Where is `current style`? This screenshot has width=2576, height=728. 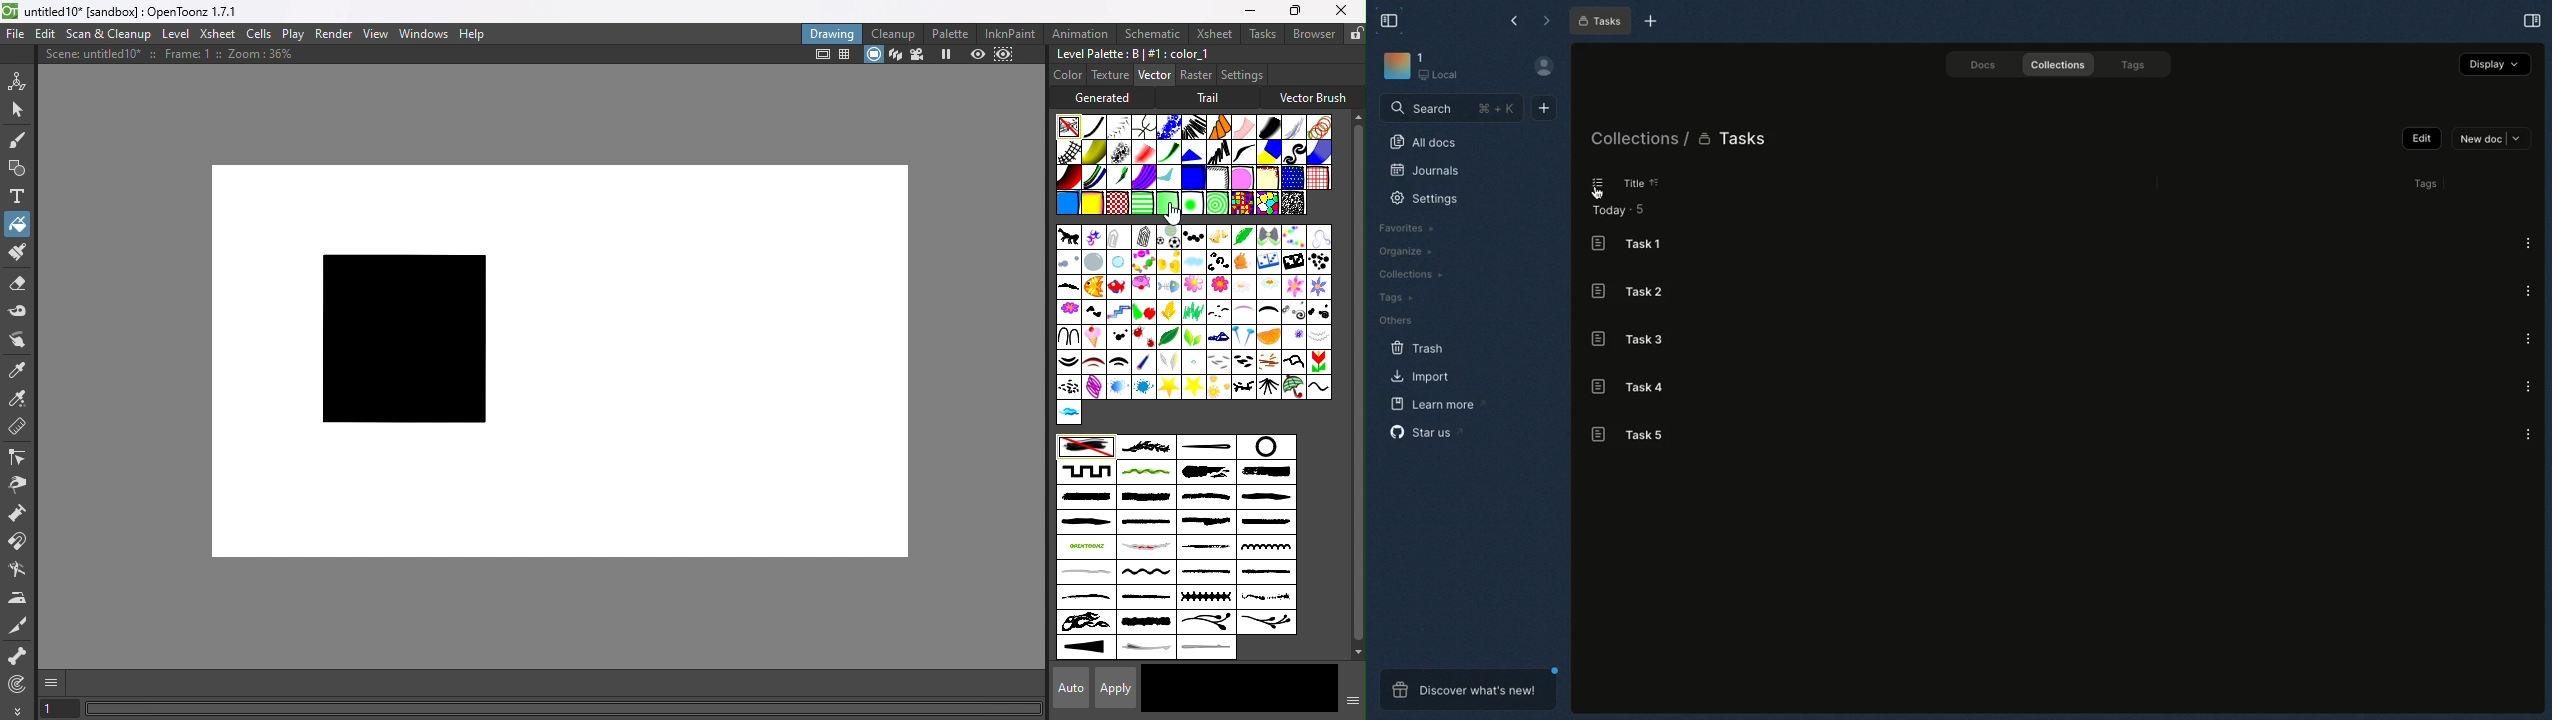 current style is located at coordinates (1188, 690).